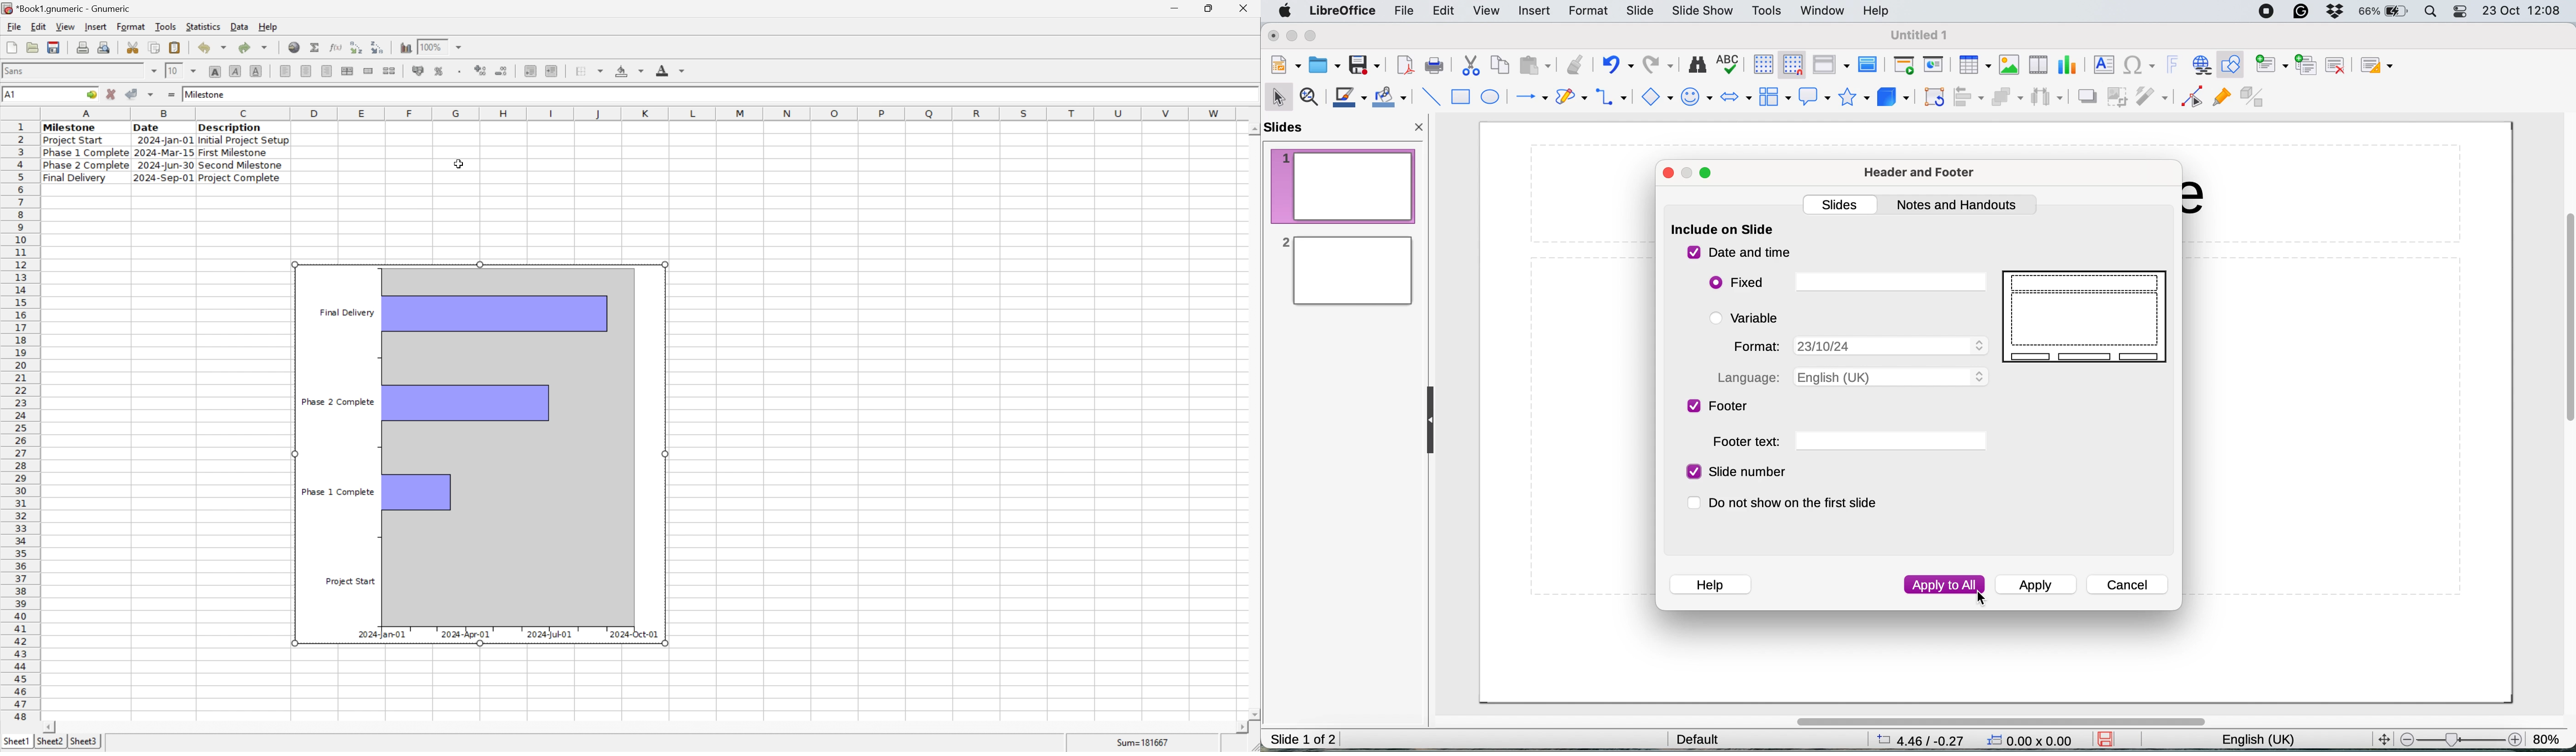  What do you see at coordinates (2087, 97) in the screenshot?
I see `shadow` at bounding box center [2087, 97].